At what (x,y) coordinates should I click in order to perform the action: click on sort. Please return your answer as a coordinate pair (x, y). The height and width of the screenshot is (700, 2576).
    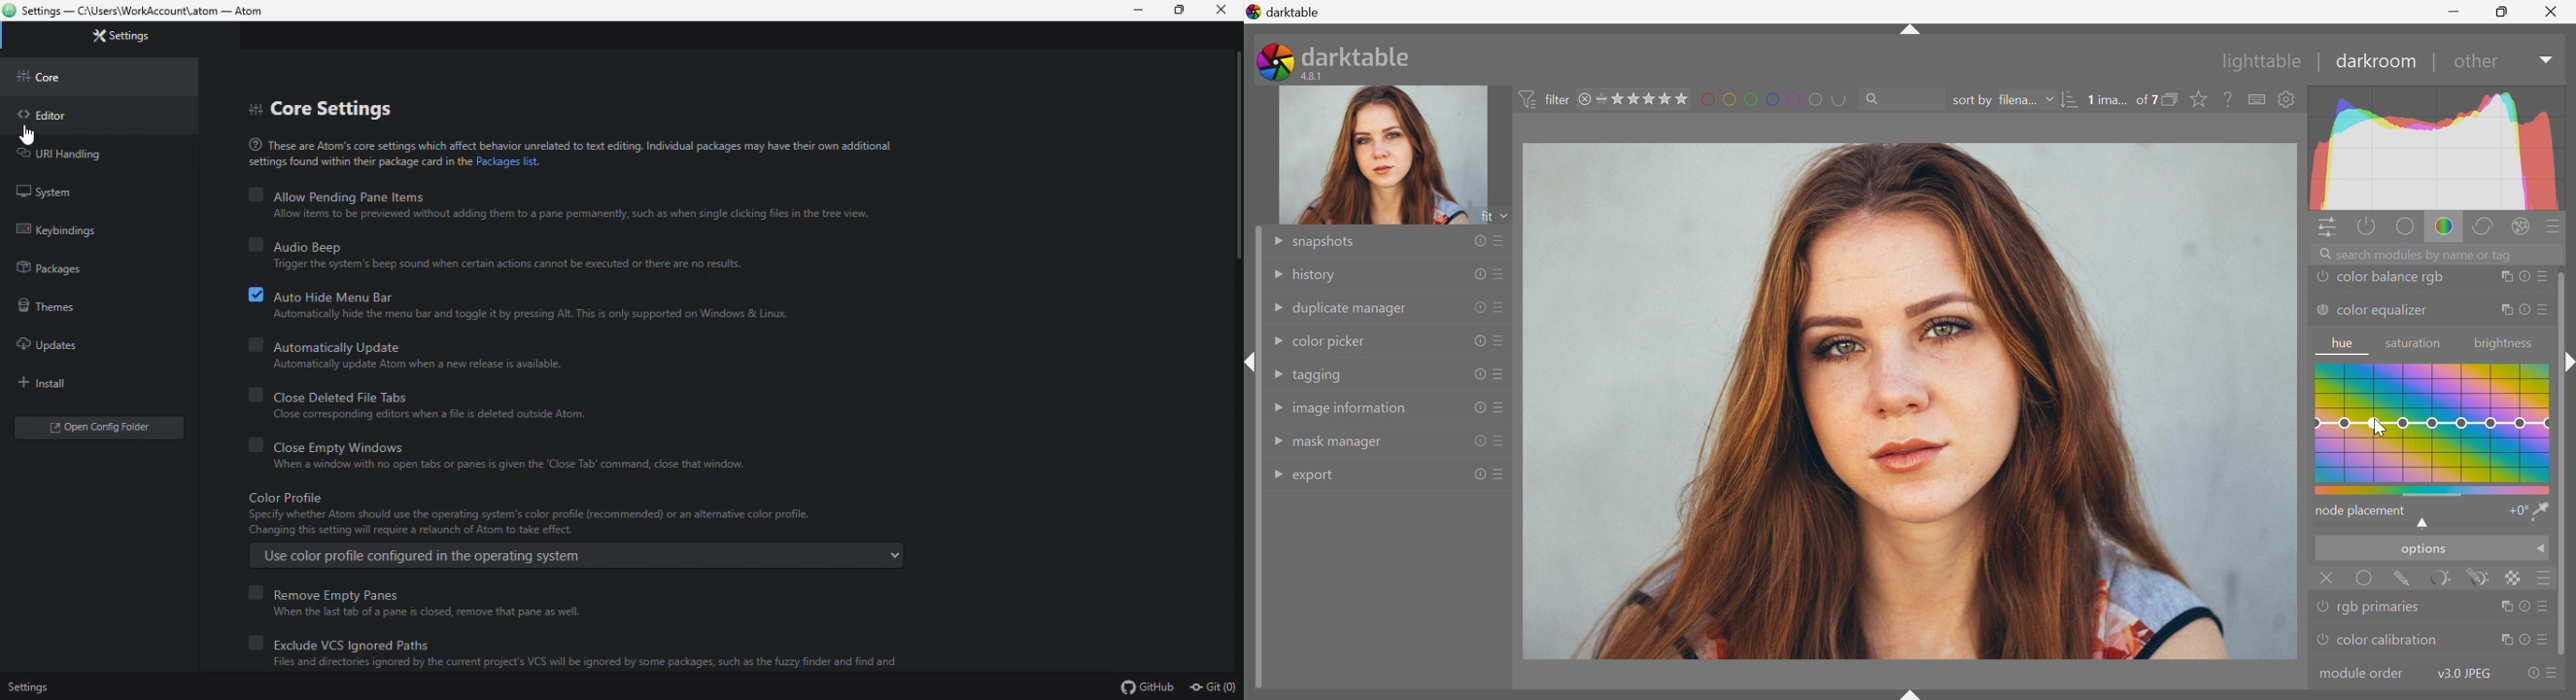
    Looking at the image, I should click on (2070, 101).